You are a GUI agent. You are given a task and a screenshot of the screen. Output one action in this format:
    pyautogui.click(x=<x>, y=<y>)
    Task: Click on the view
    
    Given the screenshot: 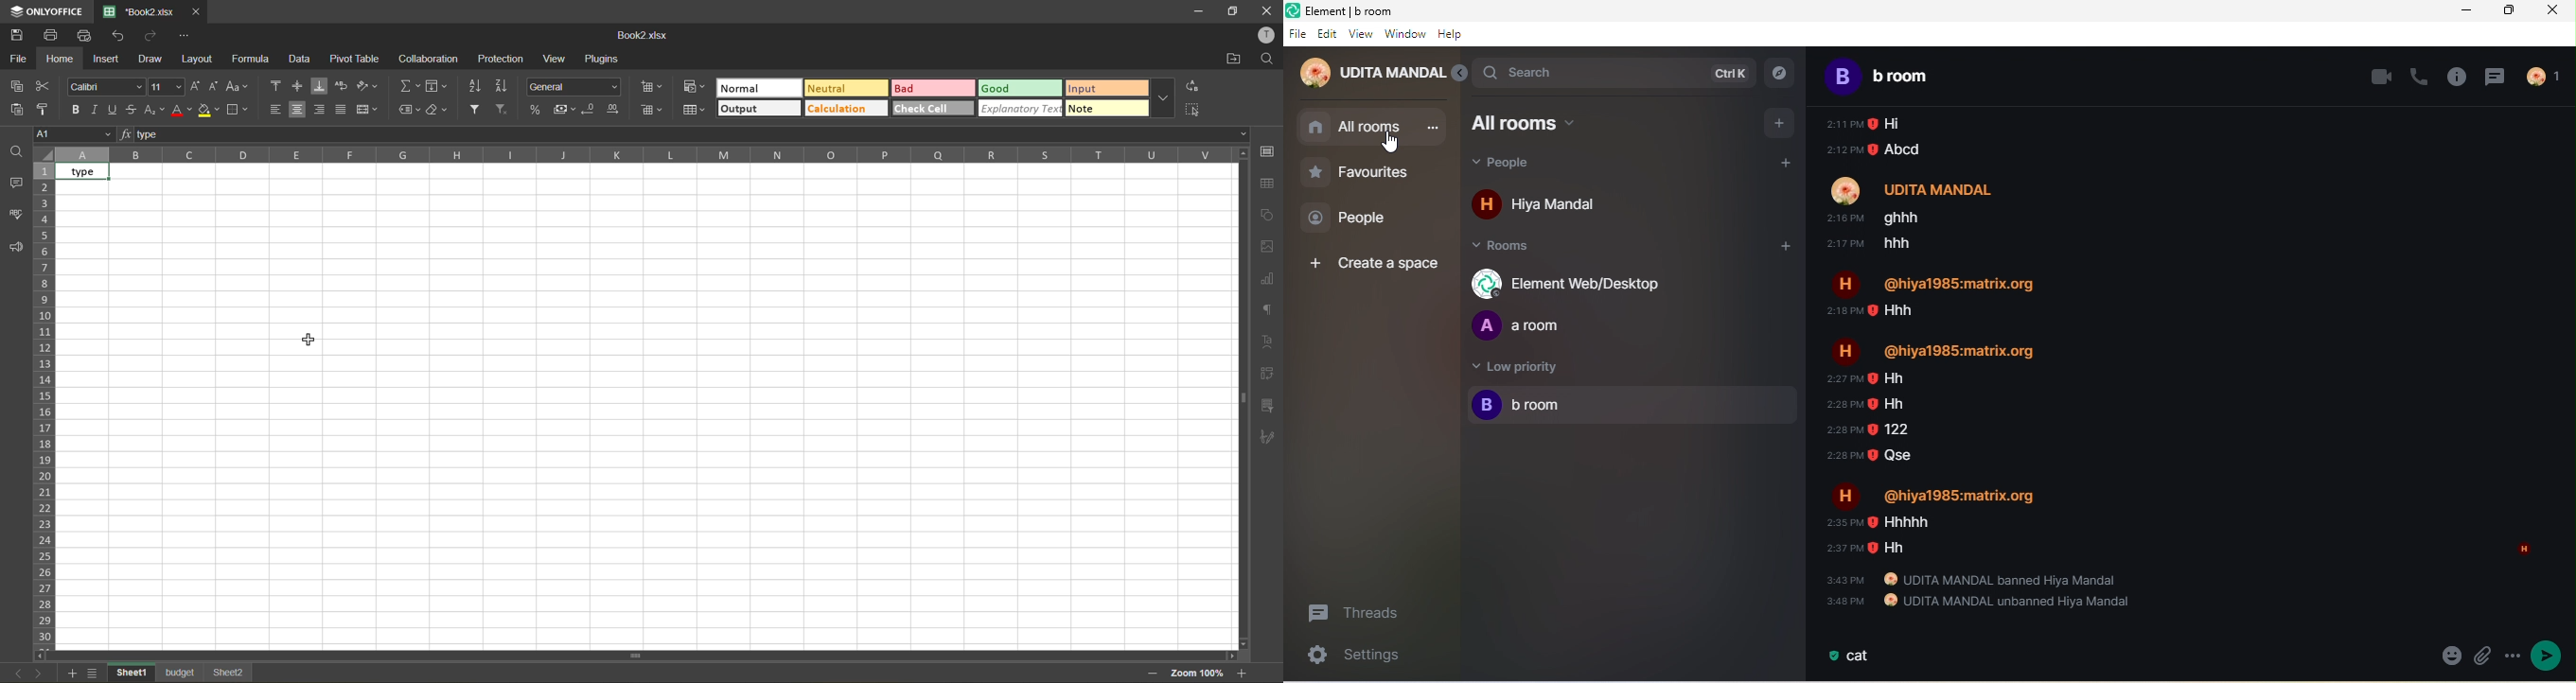 What is the action you would take?
    pyautogui.click(x=1361, y=34)
    